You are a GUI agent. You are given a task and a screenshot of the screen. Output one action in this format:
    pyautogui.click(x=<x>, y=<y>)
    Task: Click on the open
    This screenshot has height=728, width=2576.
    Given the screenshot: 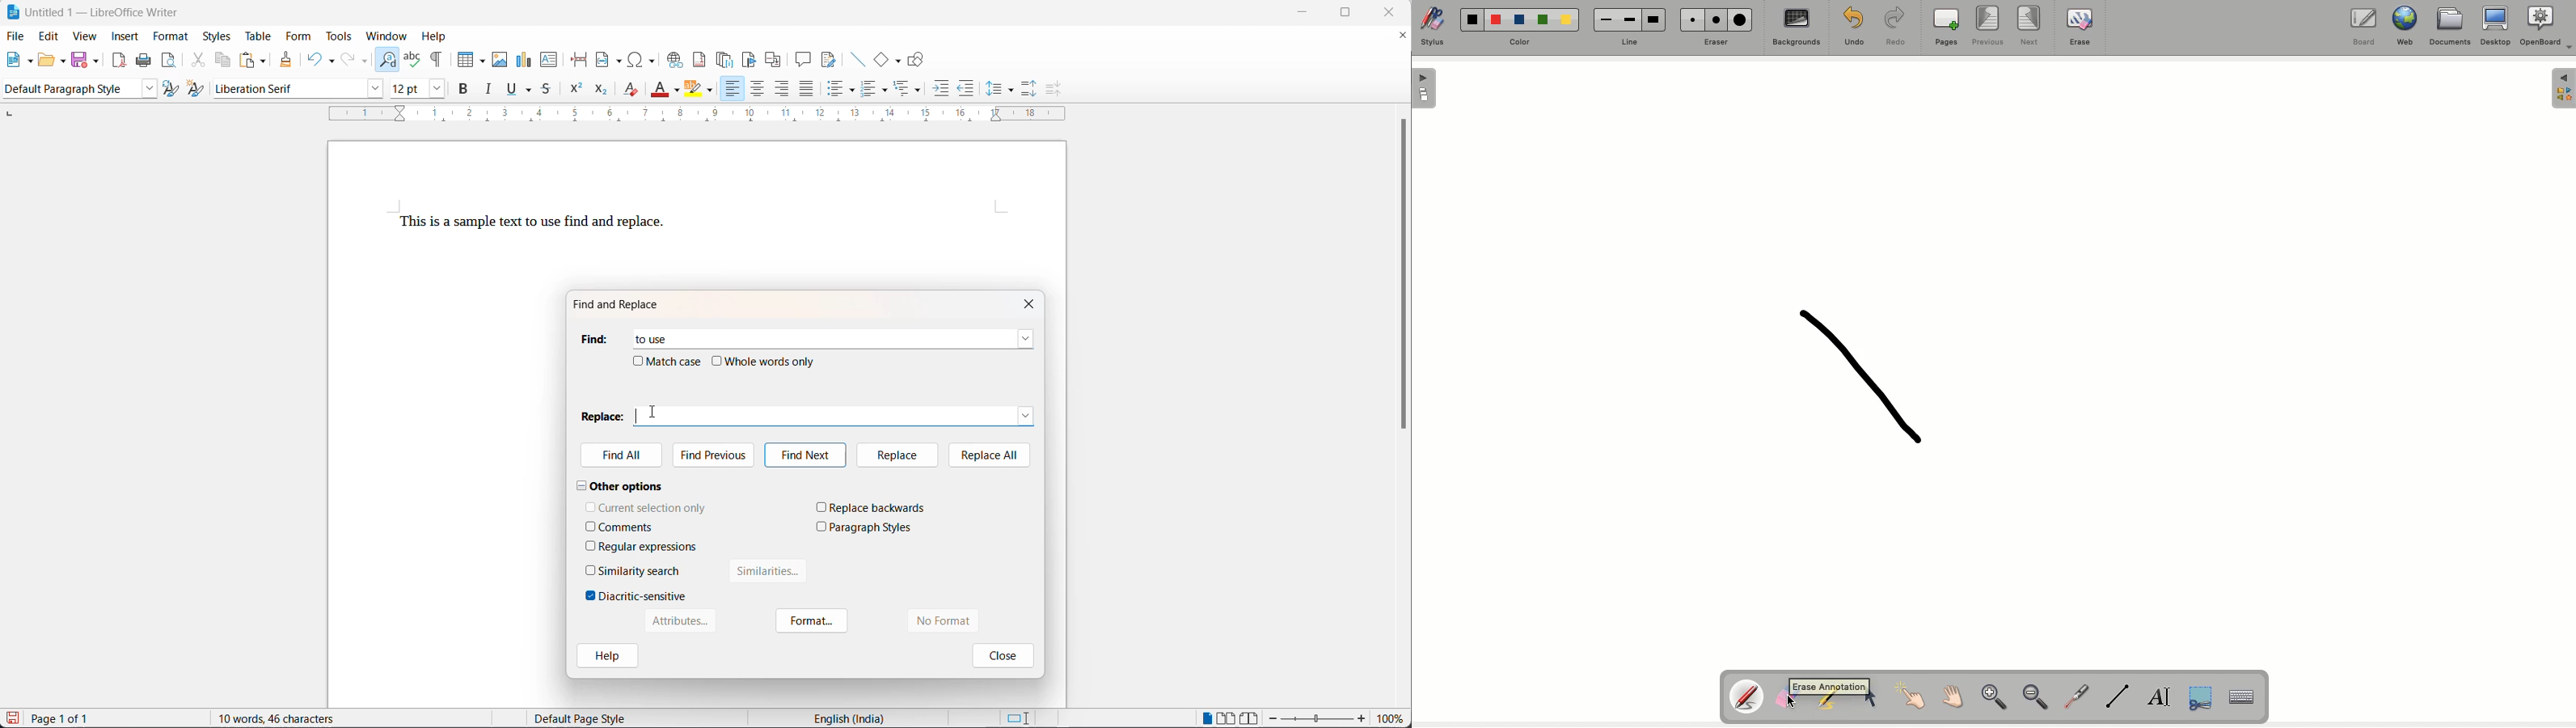 What is the action you would take?
    pyautogui.click(x=46, y=62)
    